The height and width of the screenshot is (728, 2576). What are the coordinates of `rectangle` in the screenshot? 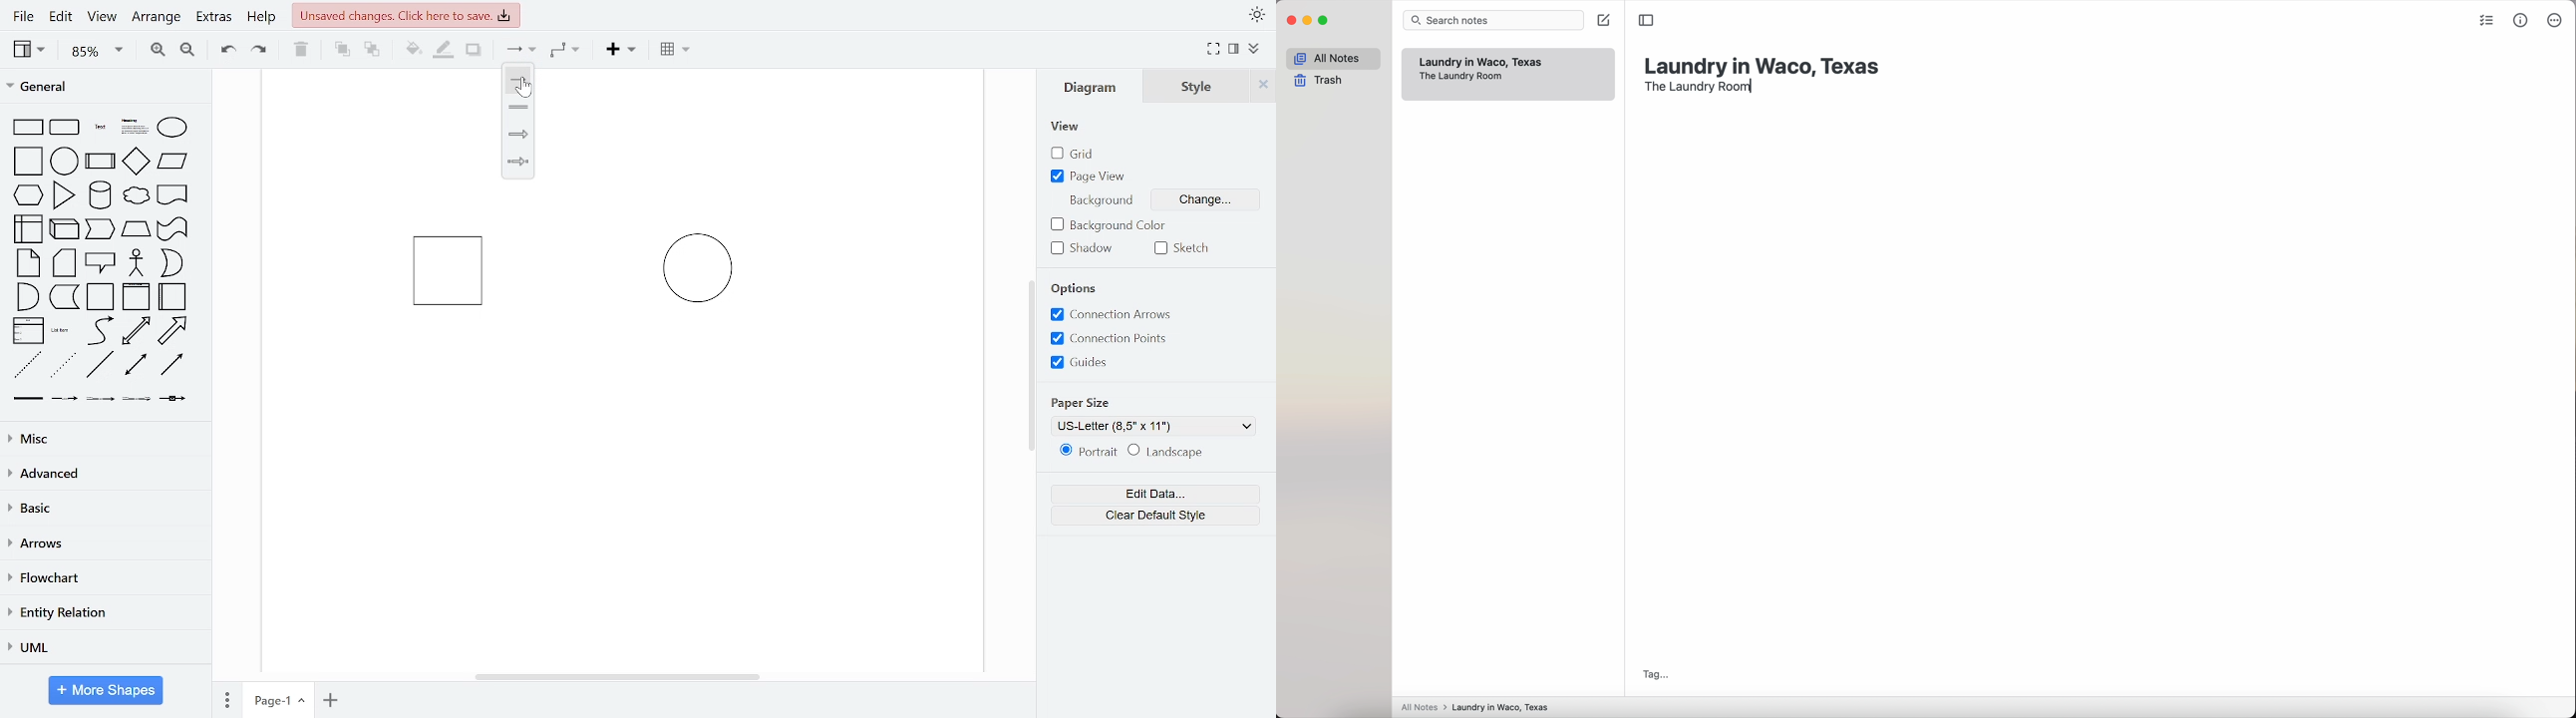 It's located at (28, 128).